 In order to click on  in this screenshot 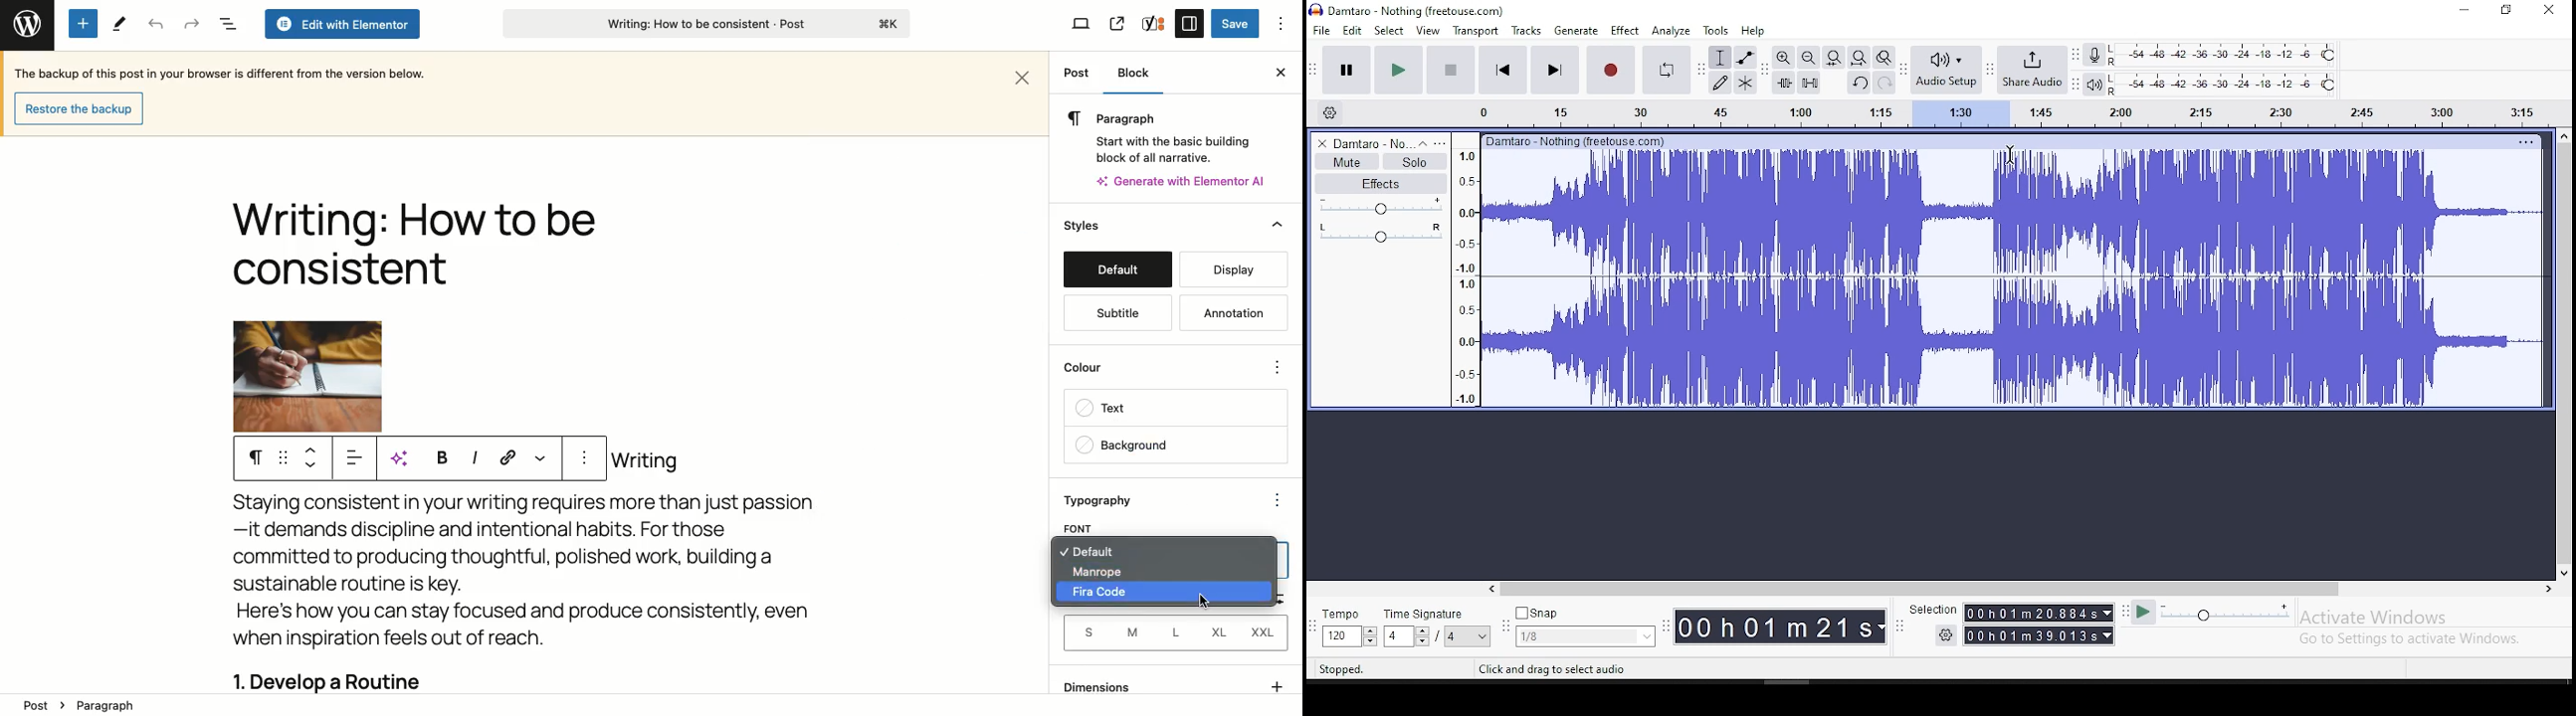, I will do `click(1504, 626)`.